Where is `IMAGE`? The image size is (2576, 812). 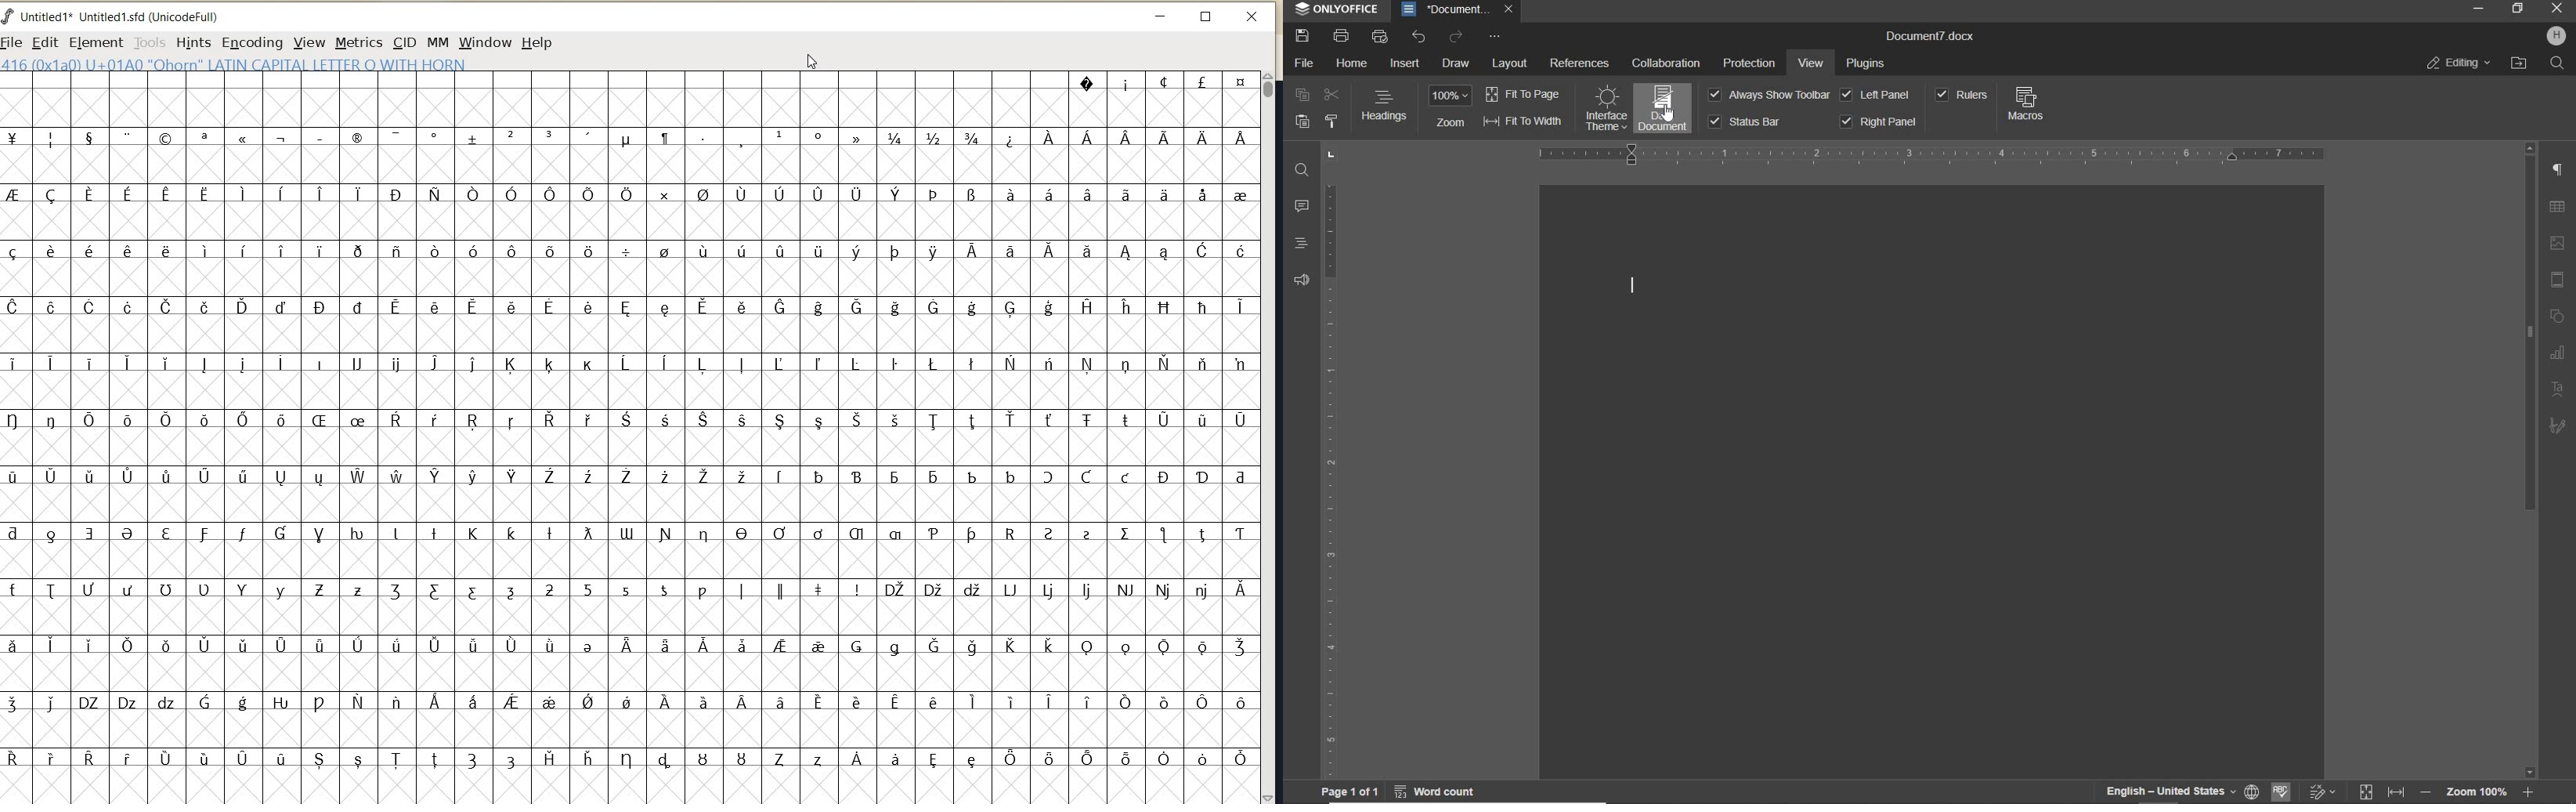
IMAGE is located at coordinates (2558, 243).